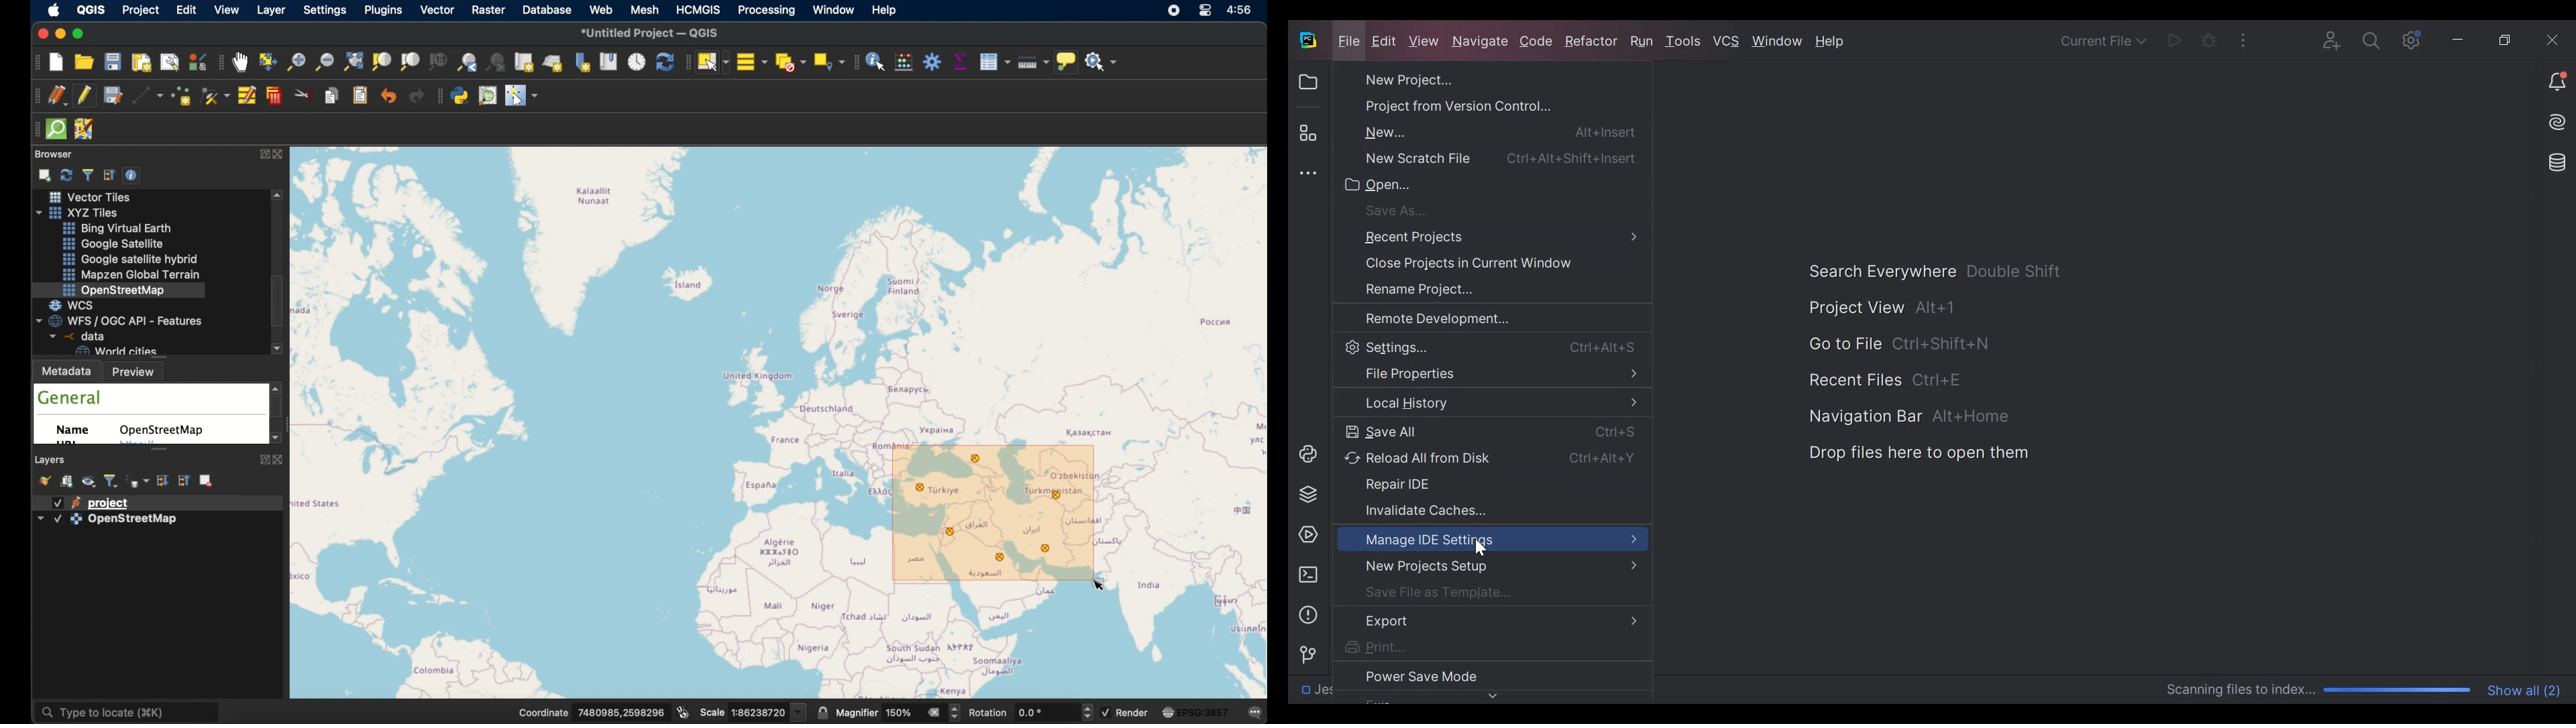 This screenshot has width=2576, height=728. Describe the element at coordinates (1483, 486) in the screenshot. I see `Repair IDE` at that location.